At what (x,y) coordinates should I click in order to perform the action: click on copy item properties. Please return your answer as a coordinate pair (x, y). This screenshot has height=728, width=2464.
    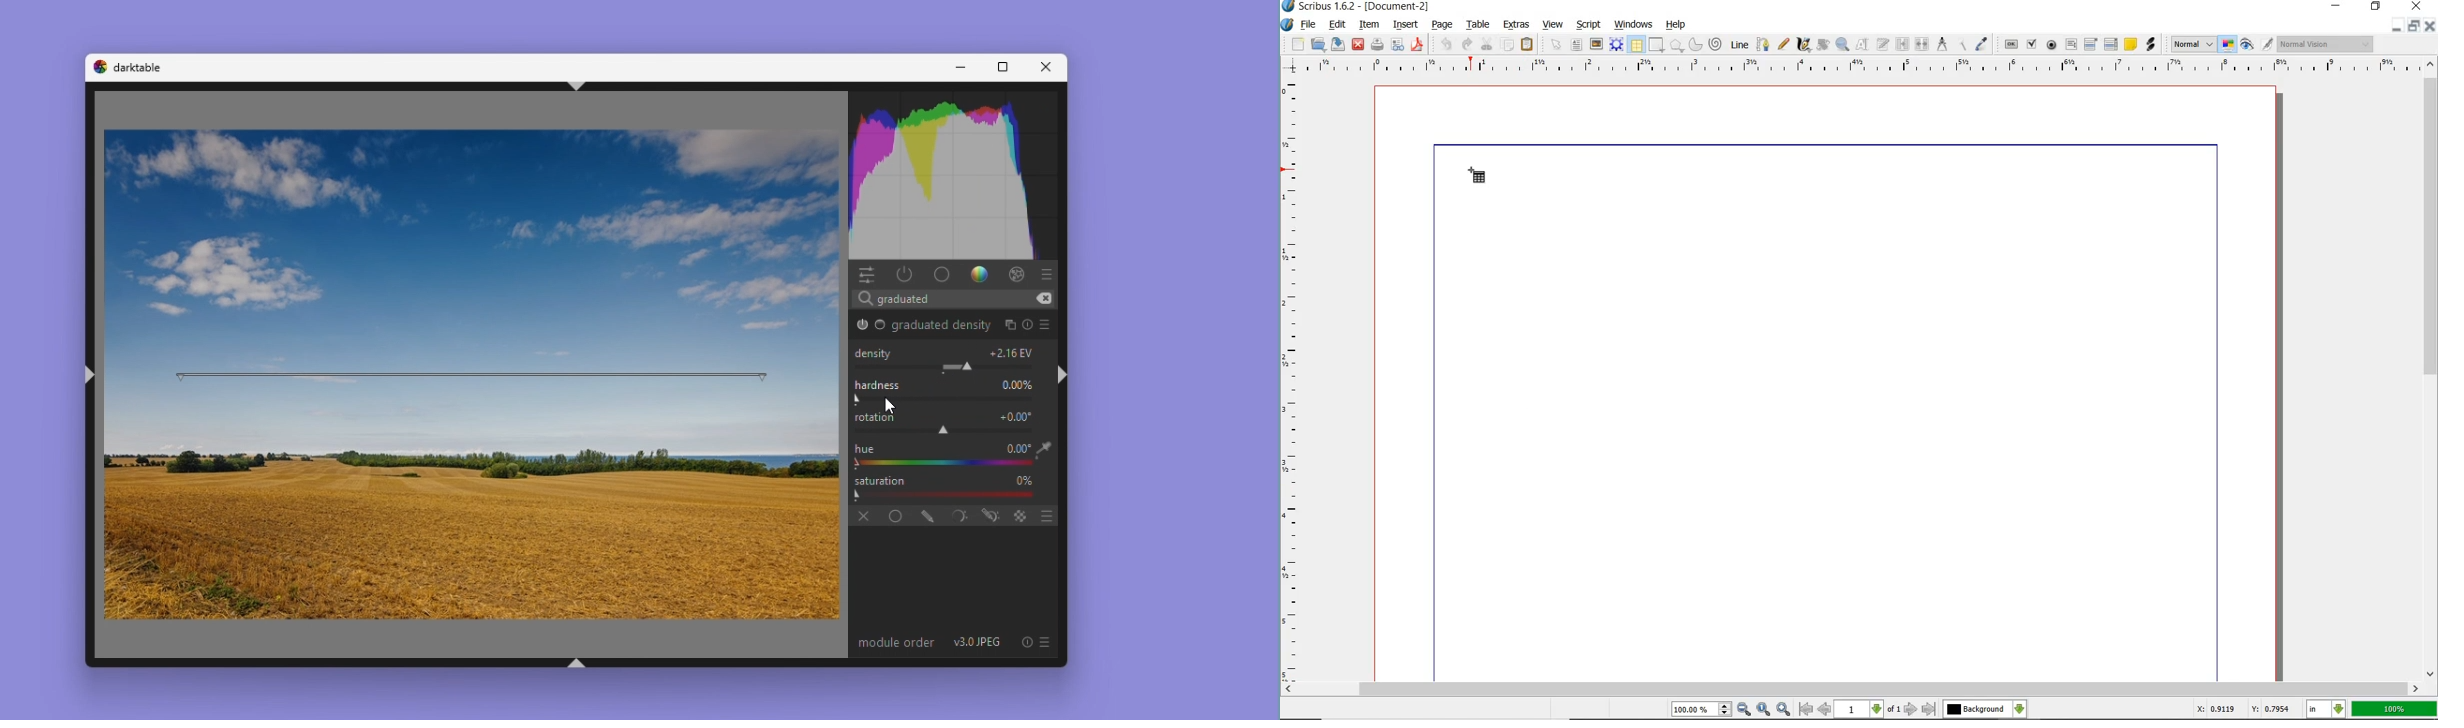
    Looking at the image, I should click on (1963, 46).